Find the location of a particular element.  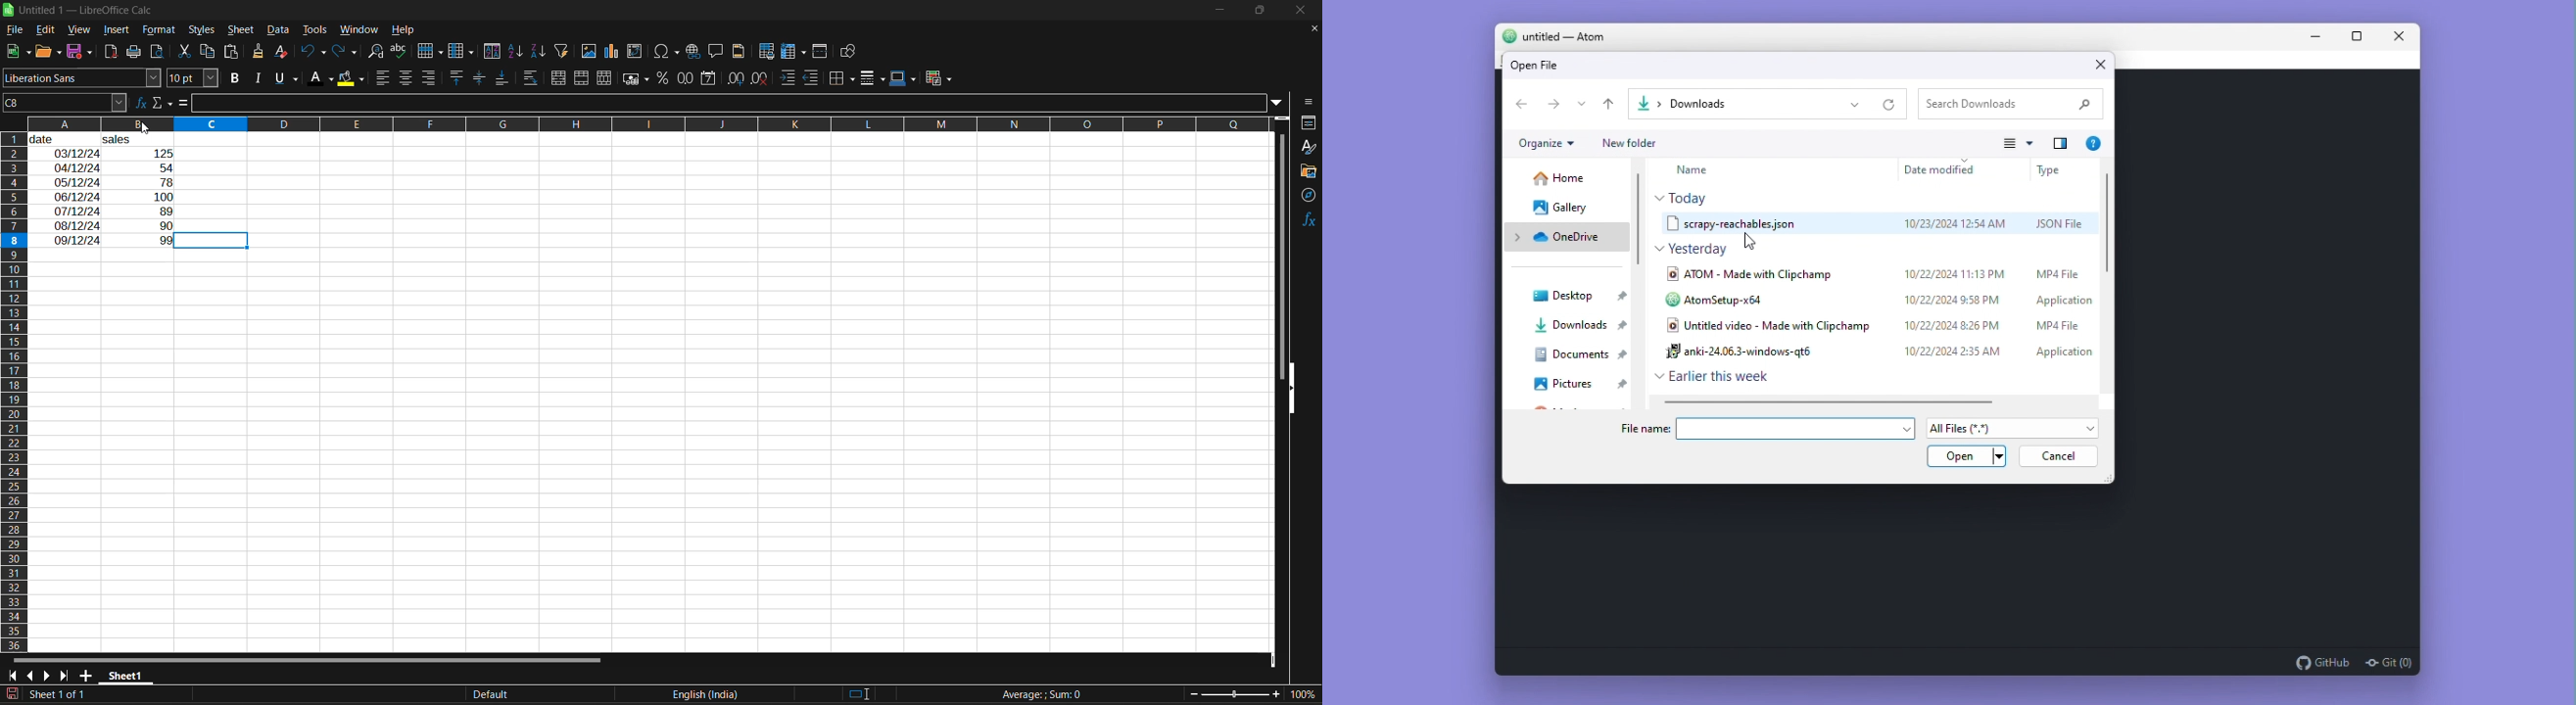

show draw functions is located at coordinates (851, 52).